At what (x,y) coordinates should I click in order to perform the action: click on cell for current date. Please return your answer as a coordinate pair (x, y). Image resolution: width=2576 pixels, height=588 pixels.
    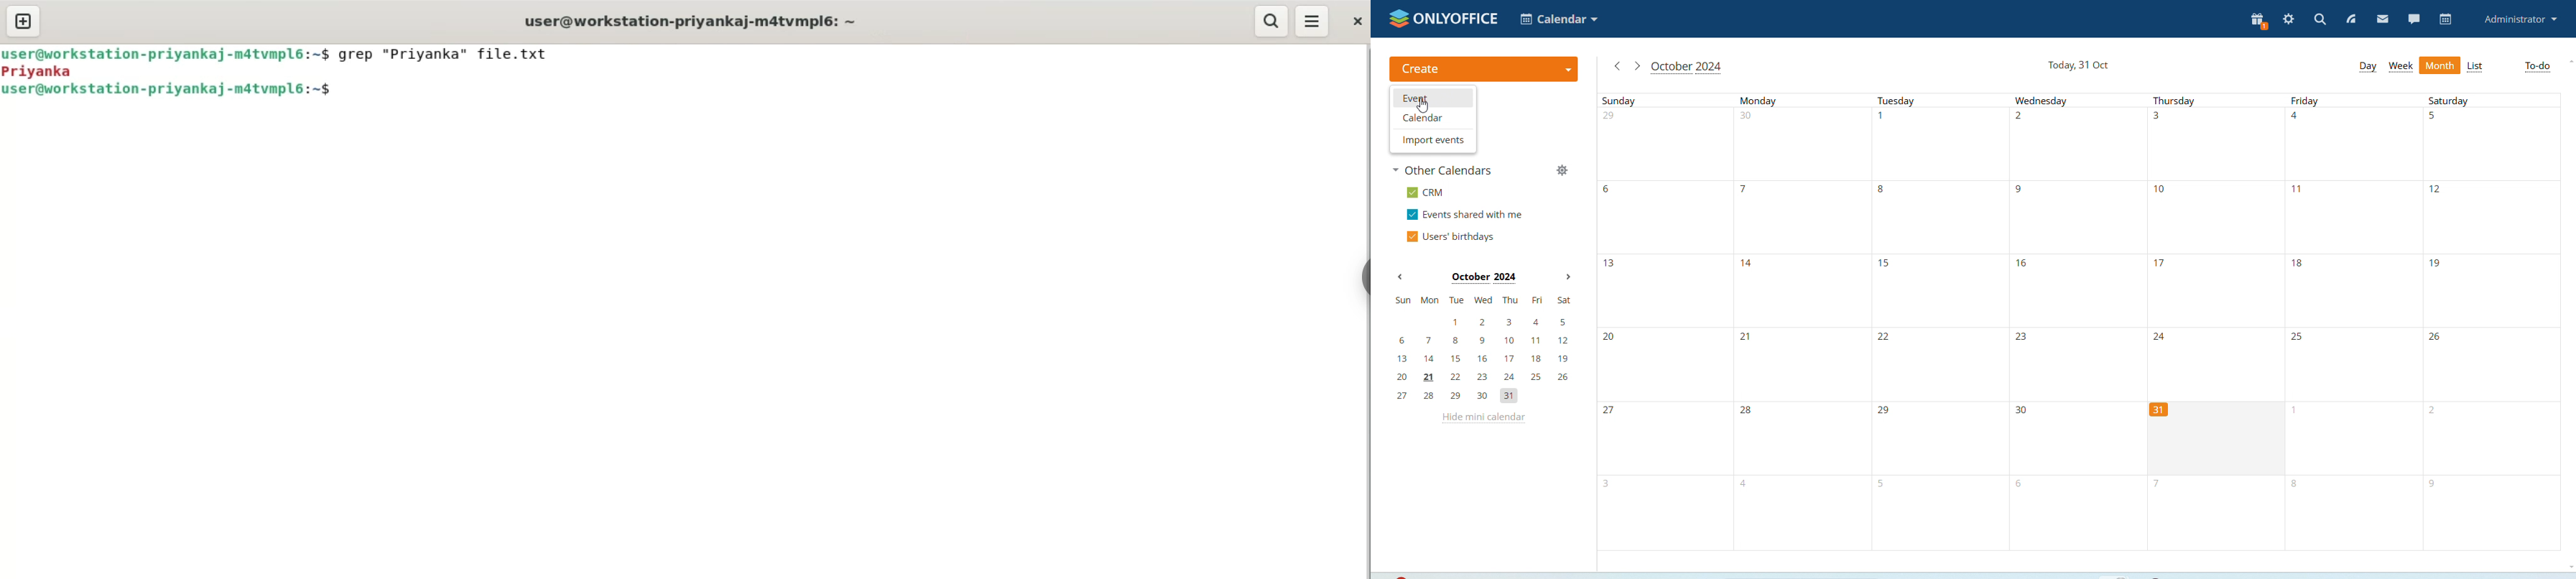
    Looking at the image, I should click on (2216, 440).